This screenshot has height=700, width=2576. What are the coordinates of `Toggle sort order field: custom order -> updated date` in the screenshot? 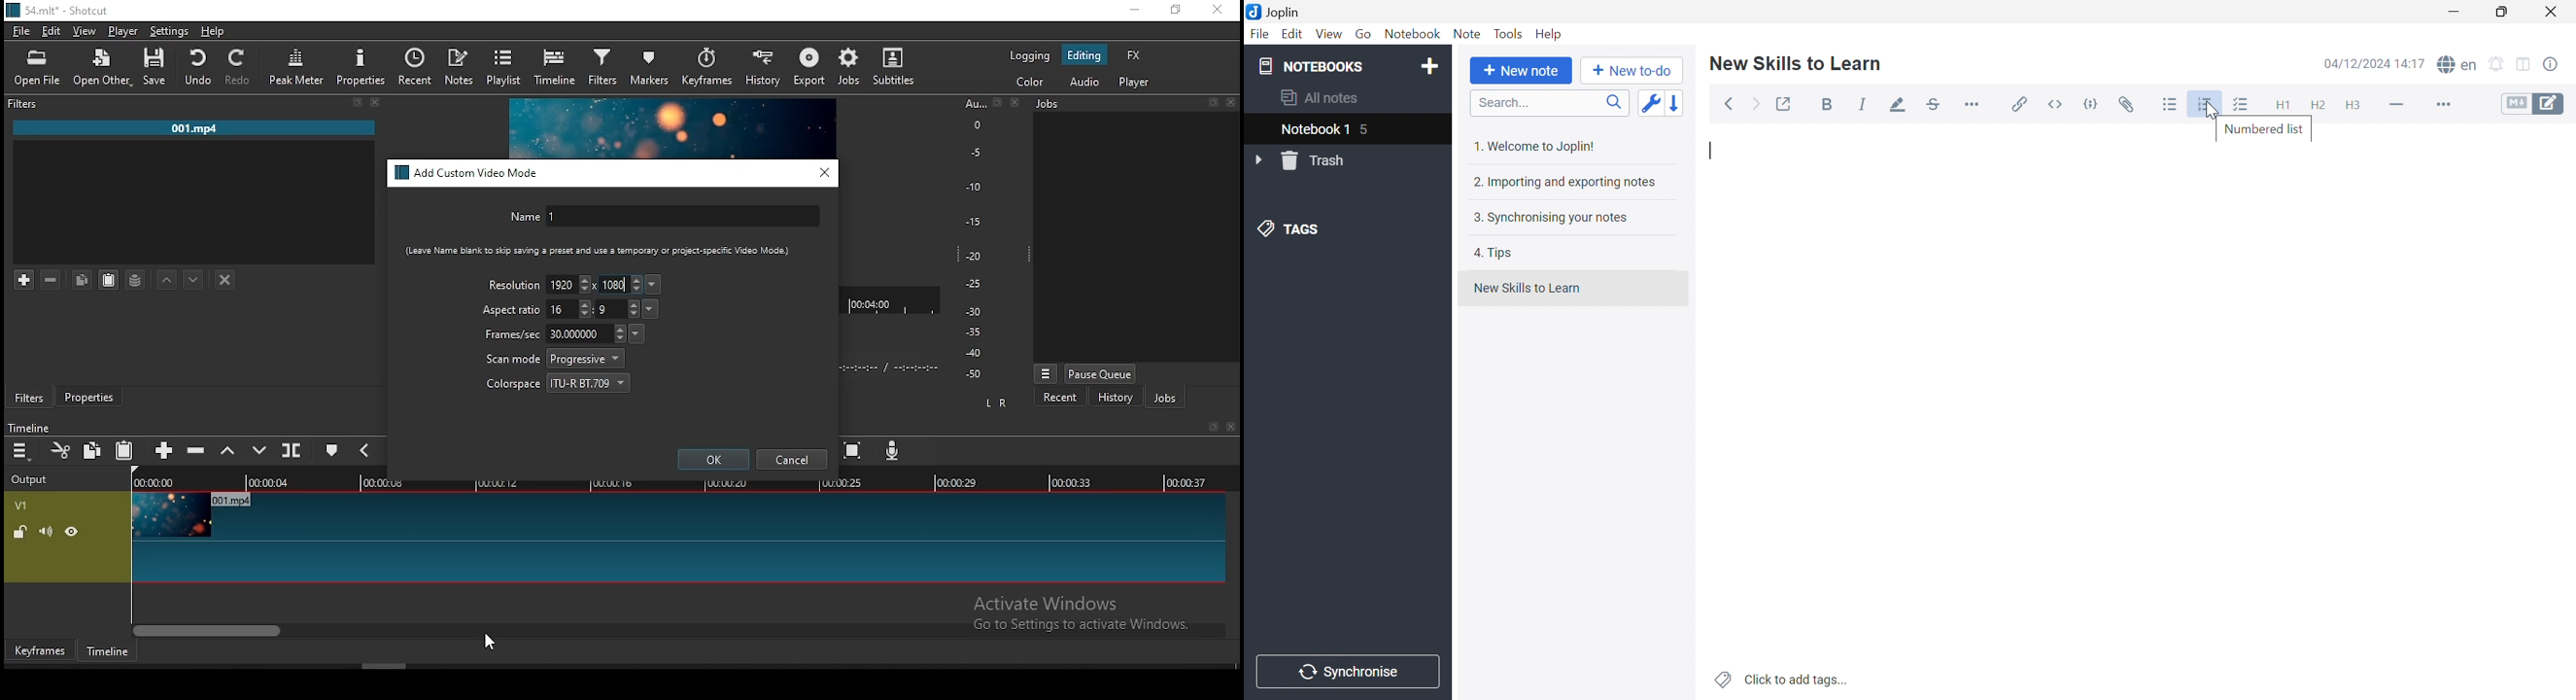 It's located at (1650, 102).